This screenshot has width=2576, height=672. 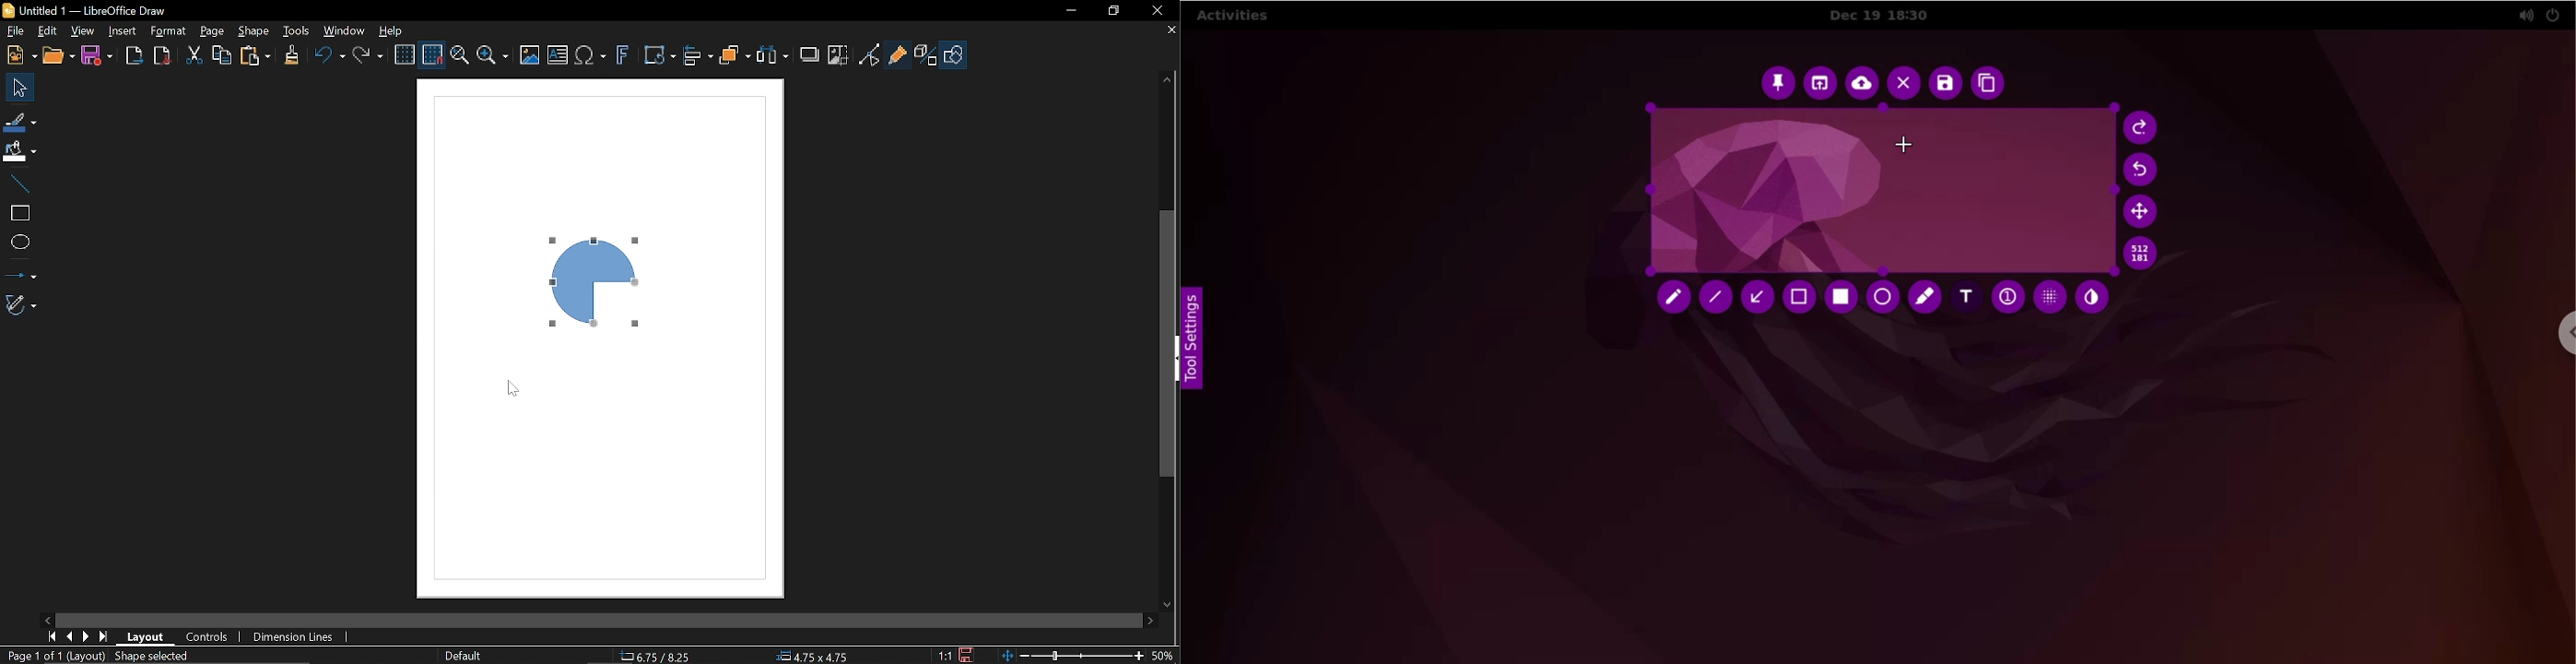 What do you see at coordinates (147, 636) in the screenshot?
I see `Layout` at bounding box center [147, 636].